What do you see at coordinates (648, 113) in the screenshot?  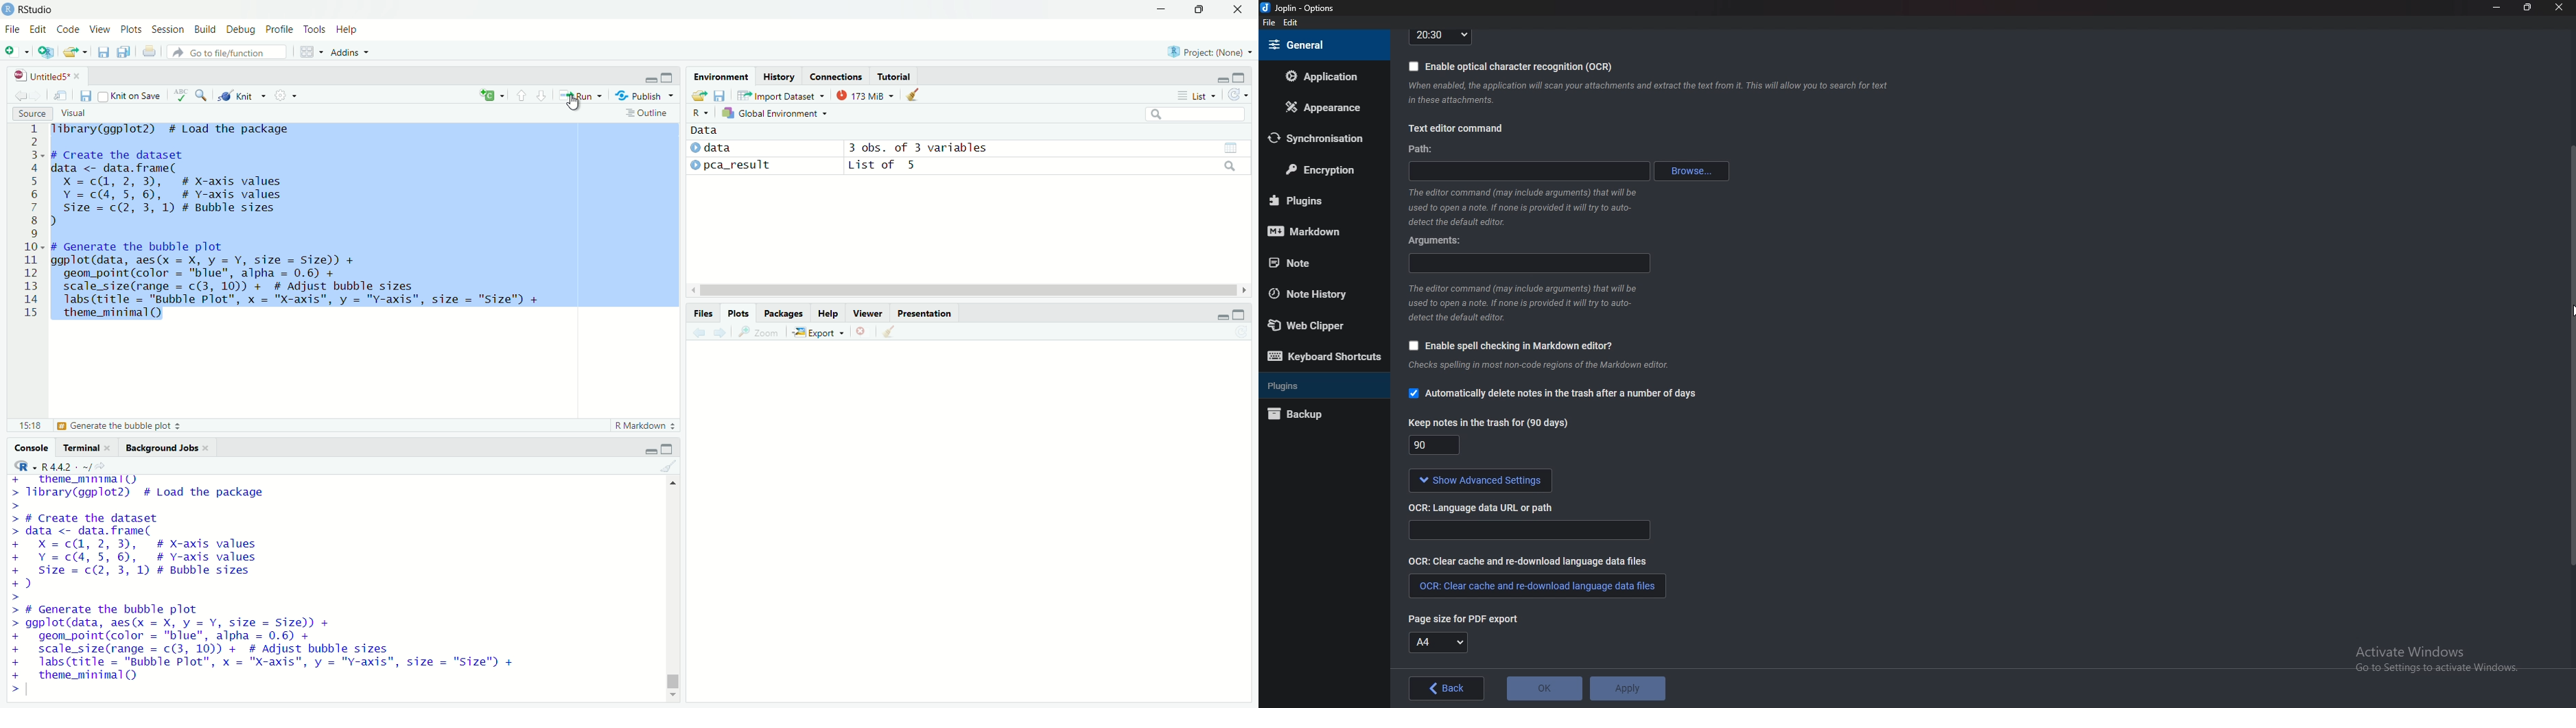 I see `outline` at bounding box center [648, 113].